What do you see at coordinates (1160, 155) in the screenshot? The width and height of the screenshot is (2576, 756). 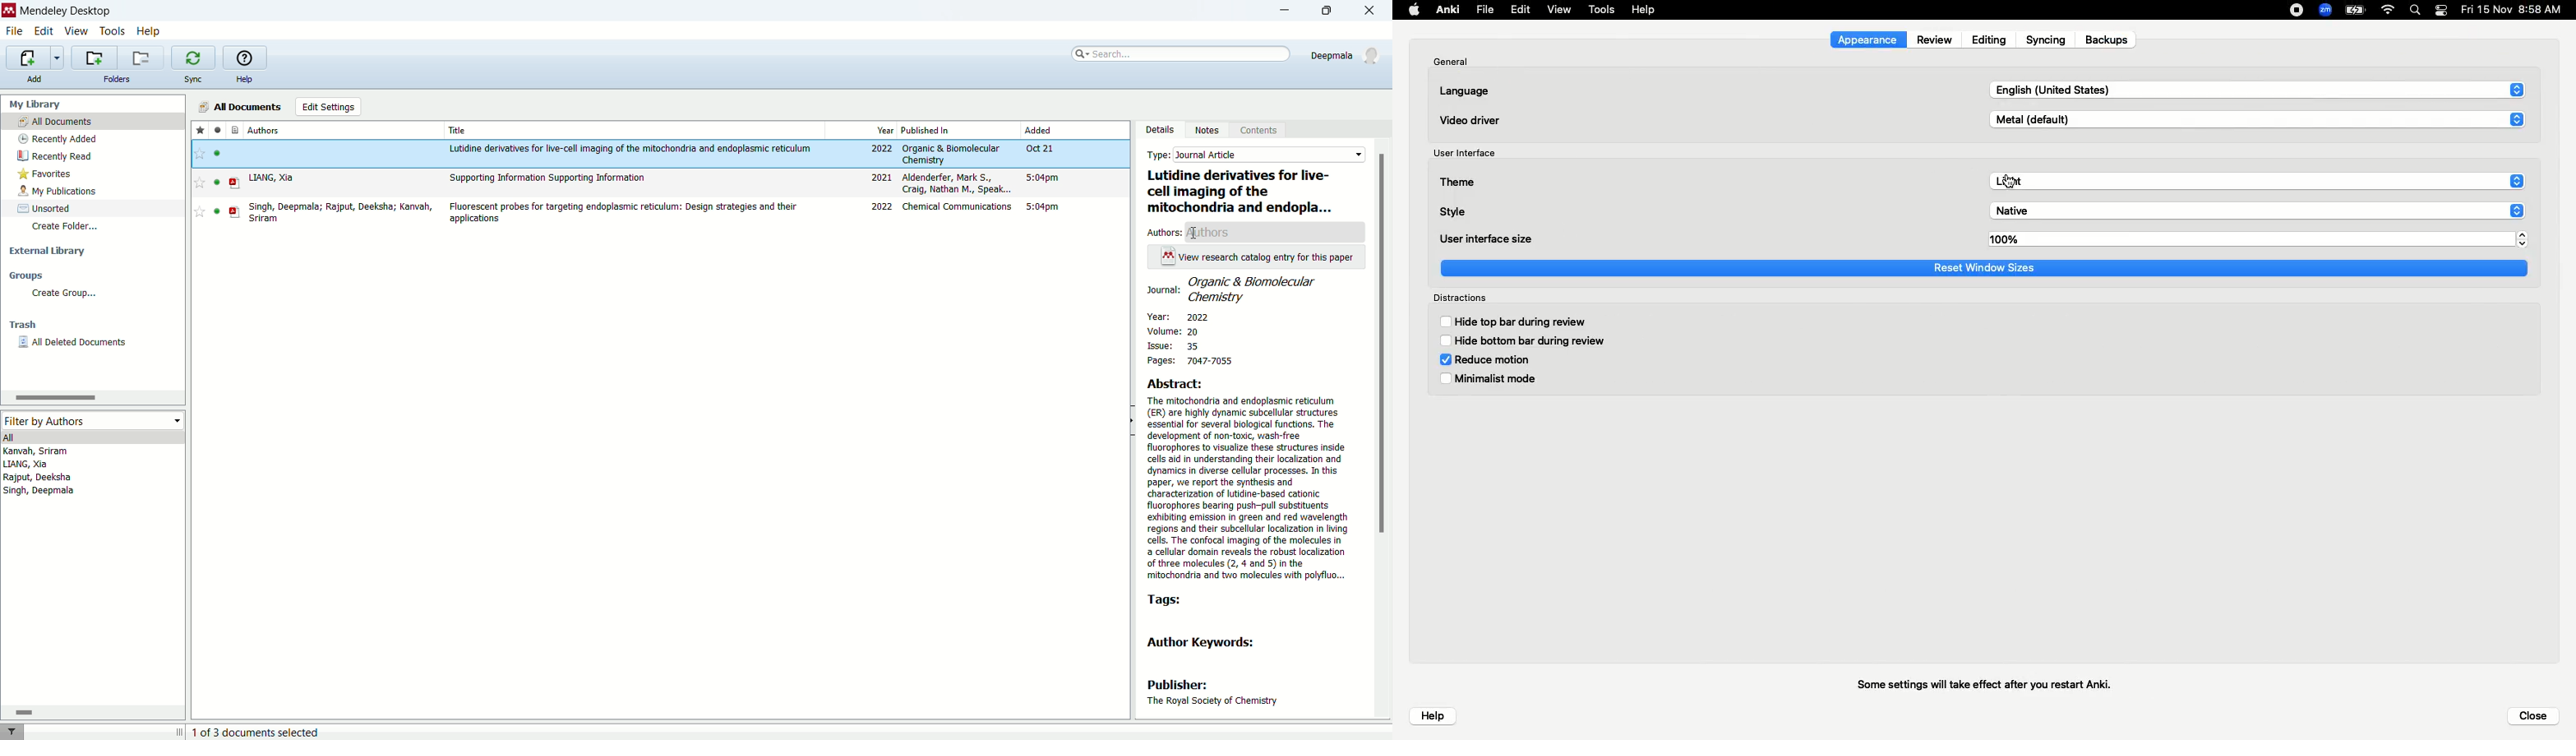 I see `type` at bounding box center [1160, 155].